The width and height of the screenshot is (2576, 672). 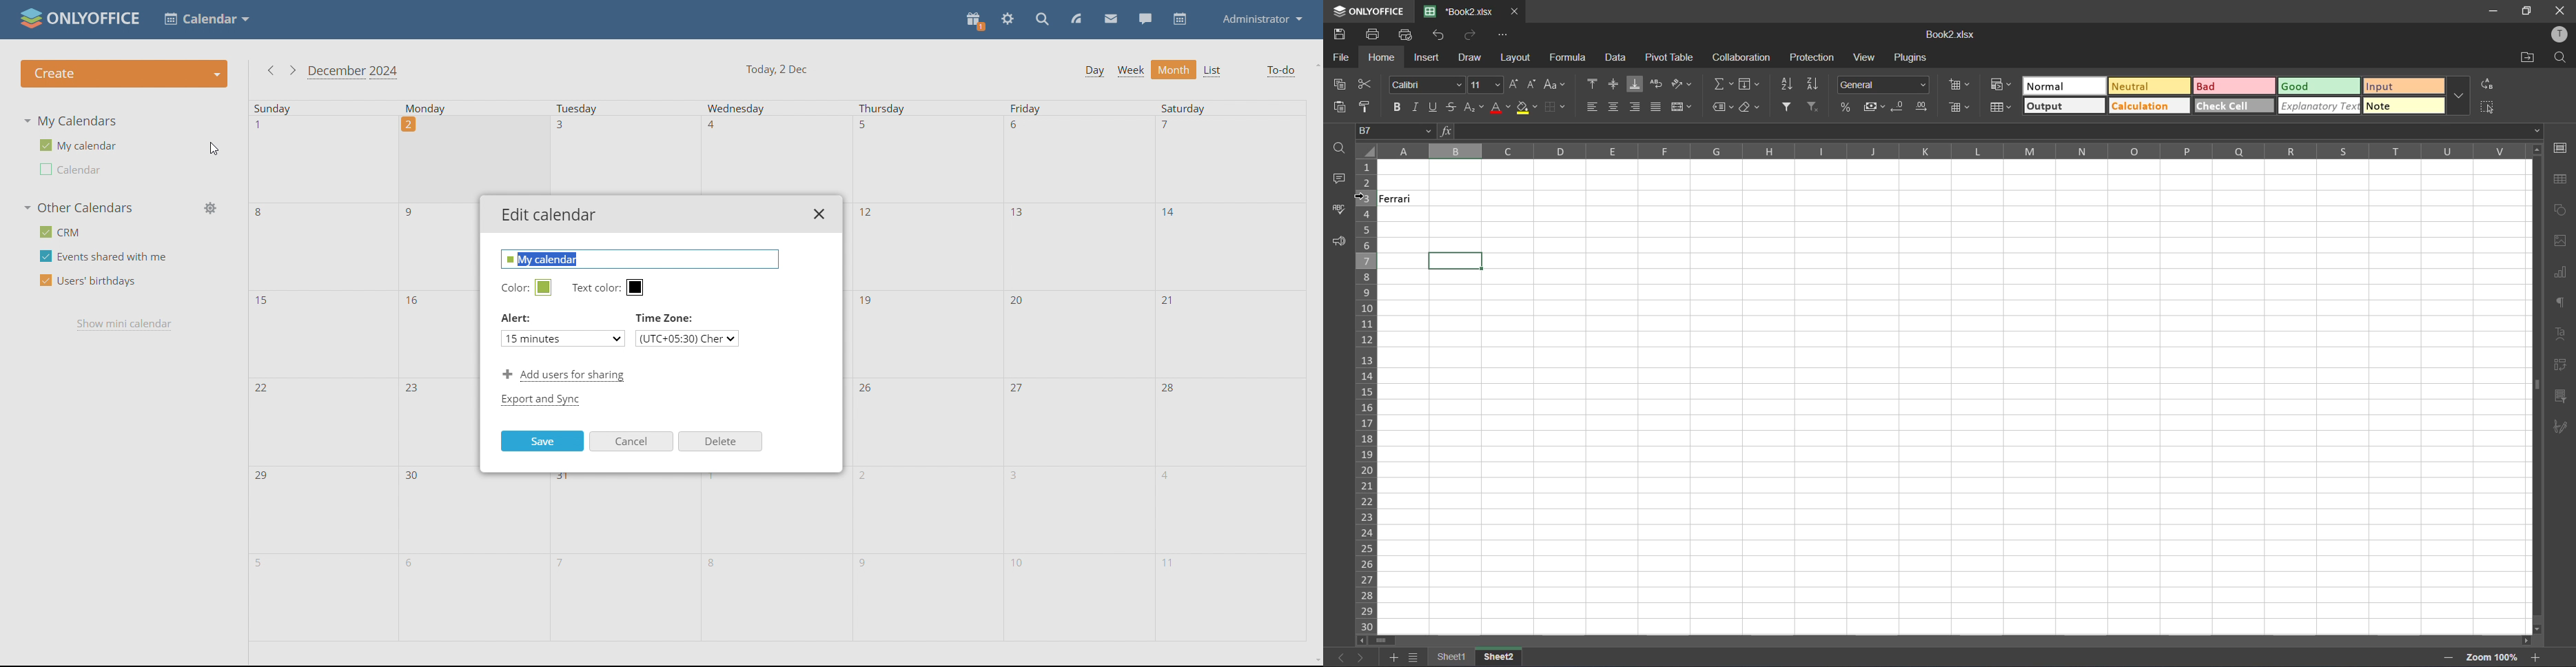 I want to click on plugins, so click(x=1913, y=59).